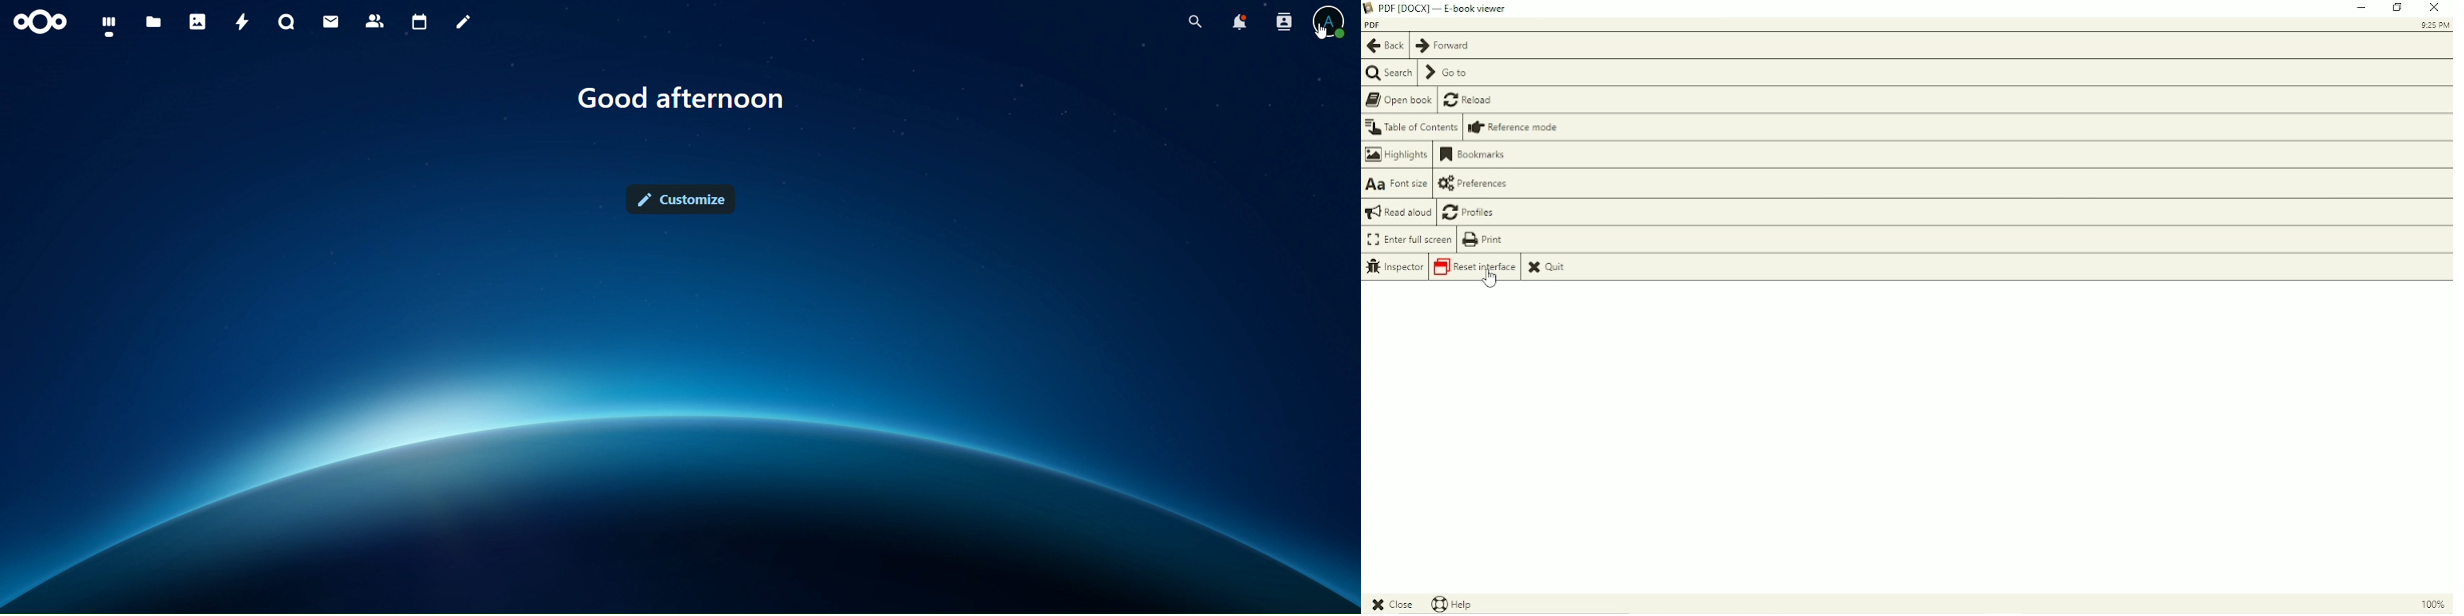 The width and height of the screenshot is (2464, 616). I want to click on activity, so click(242, 21).